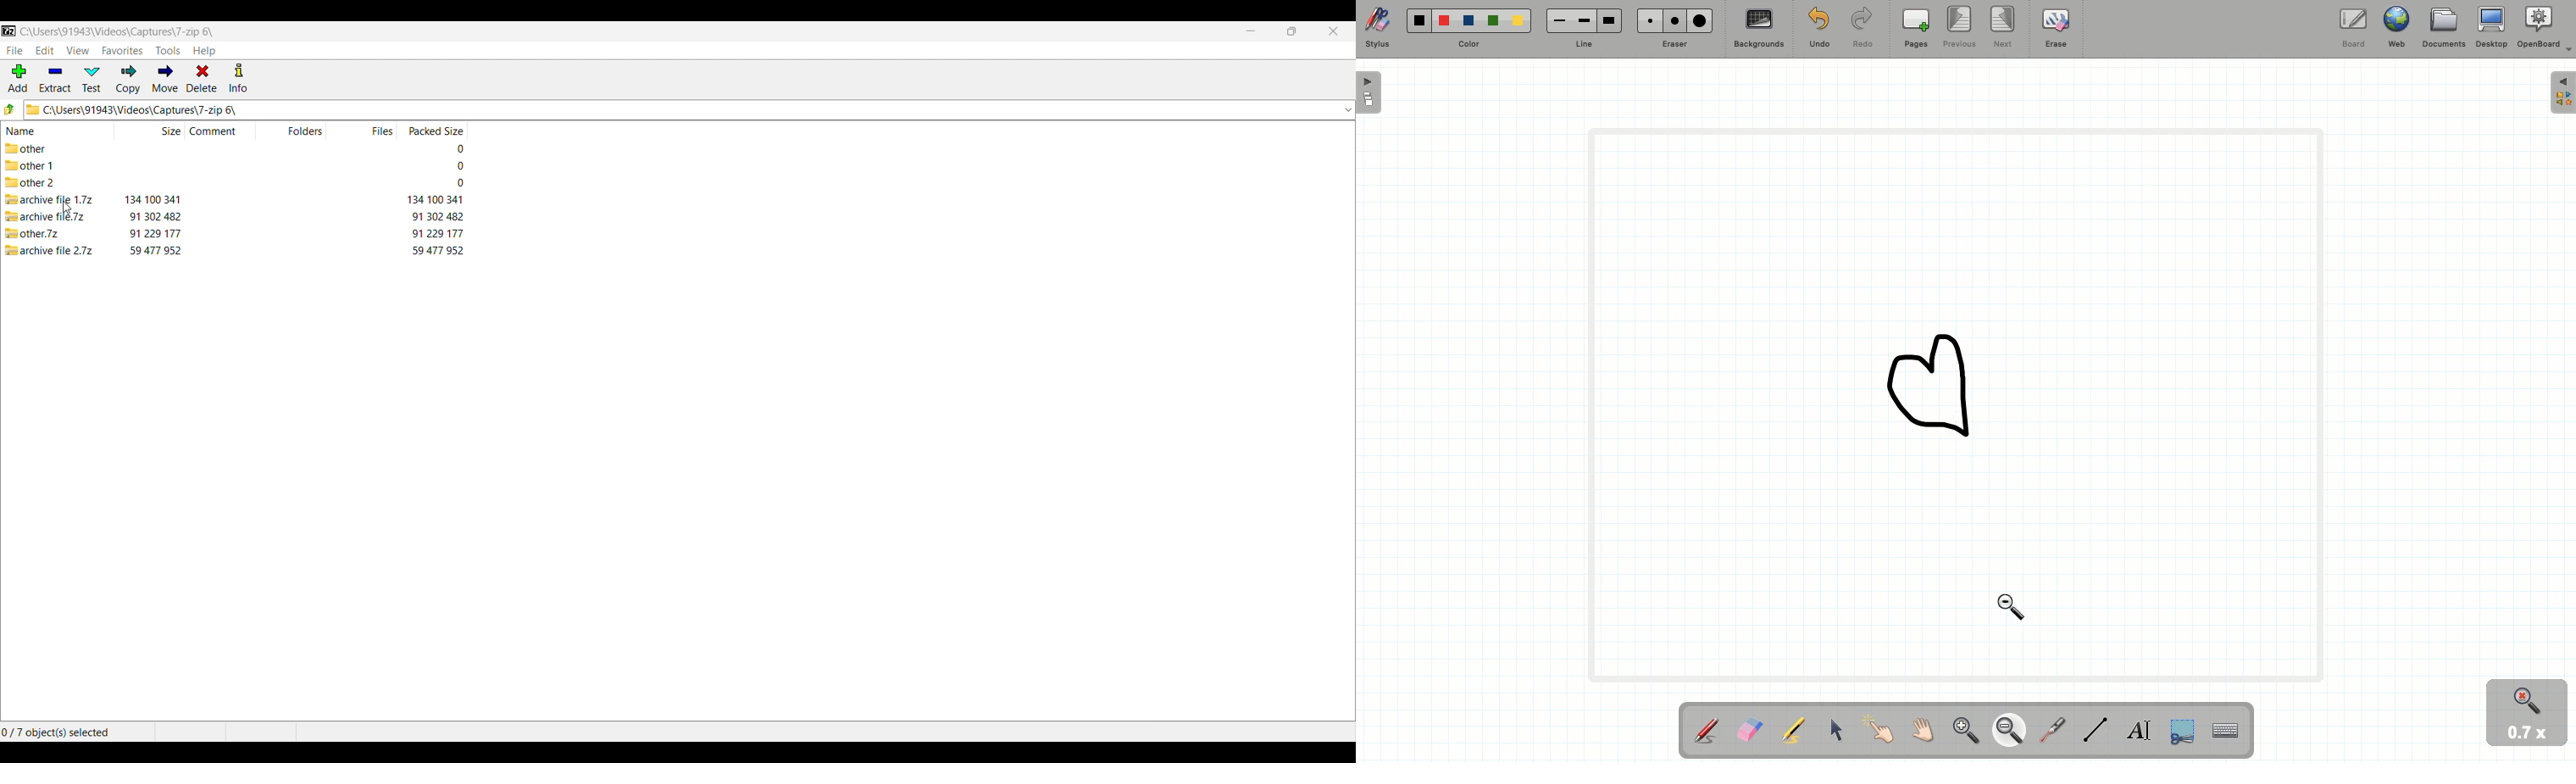 This screenshot has height=784, width=2576. Describe the element at coordinates (66, 207) in the screenshot. I see `cursor` at that location.